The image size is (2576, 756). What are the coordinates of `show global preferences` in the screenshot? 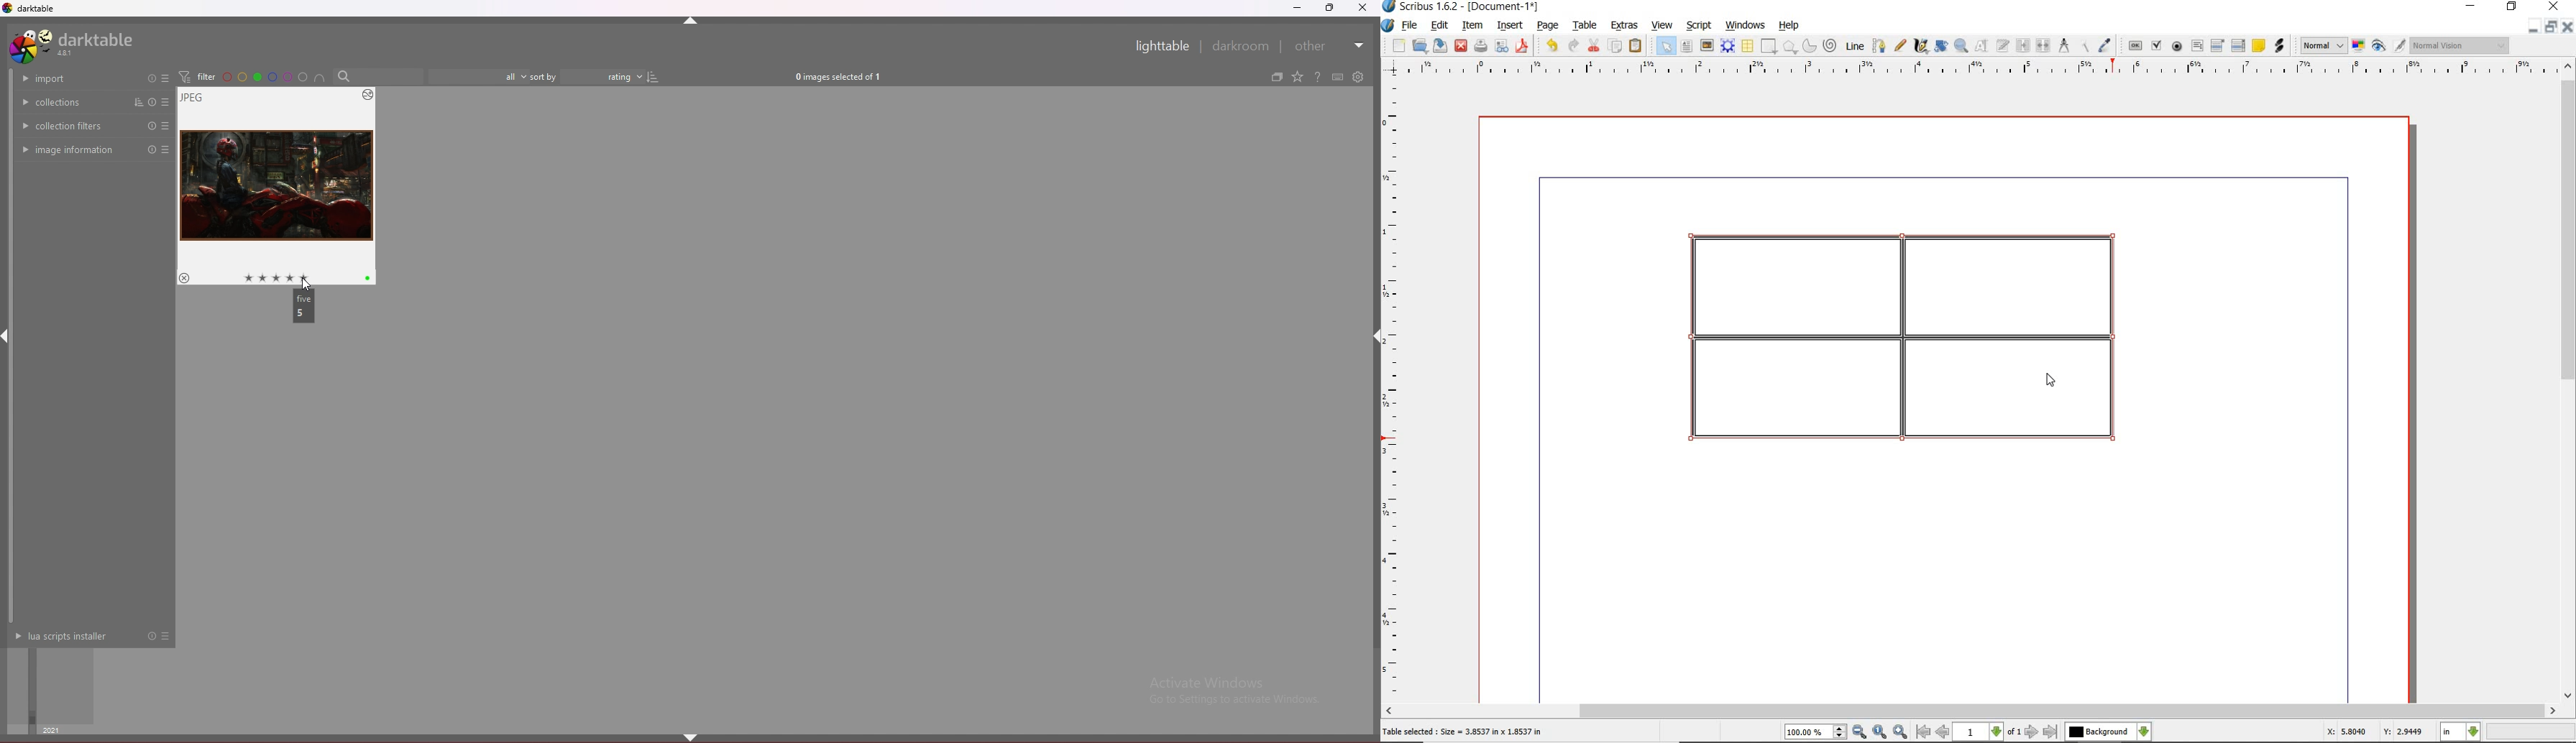 It's located at (1358, 78).